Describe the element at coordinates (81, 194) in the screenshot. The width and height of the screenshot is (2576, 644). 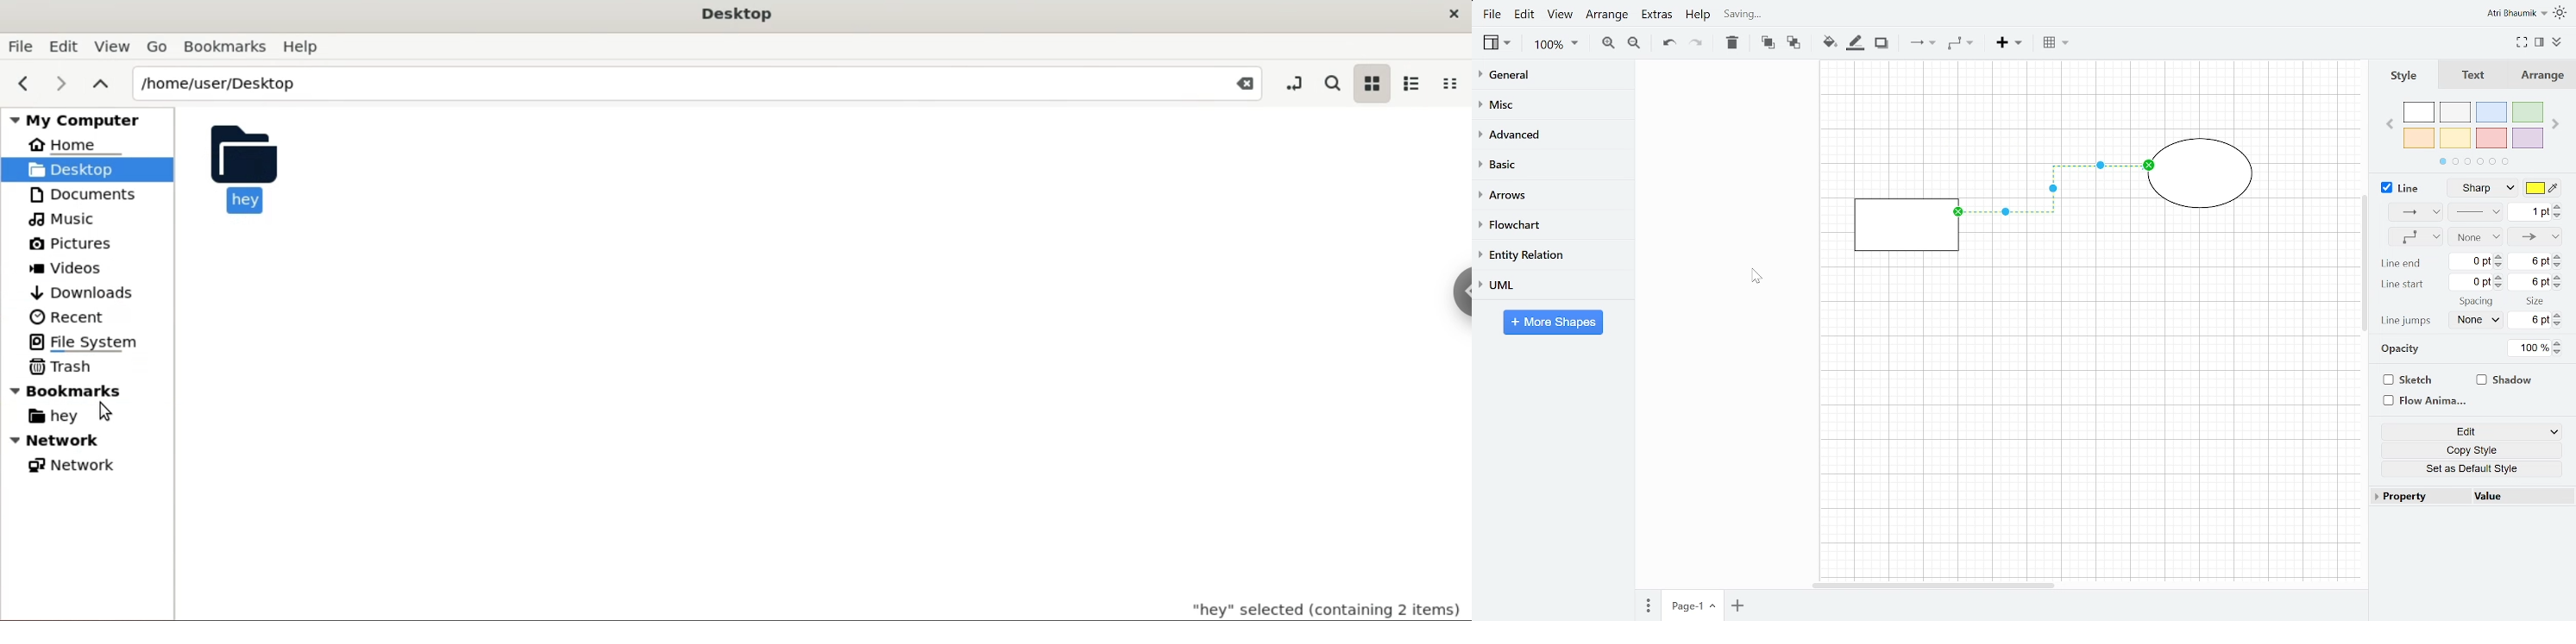
I see `Documents` at that location.